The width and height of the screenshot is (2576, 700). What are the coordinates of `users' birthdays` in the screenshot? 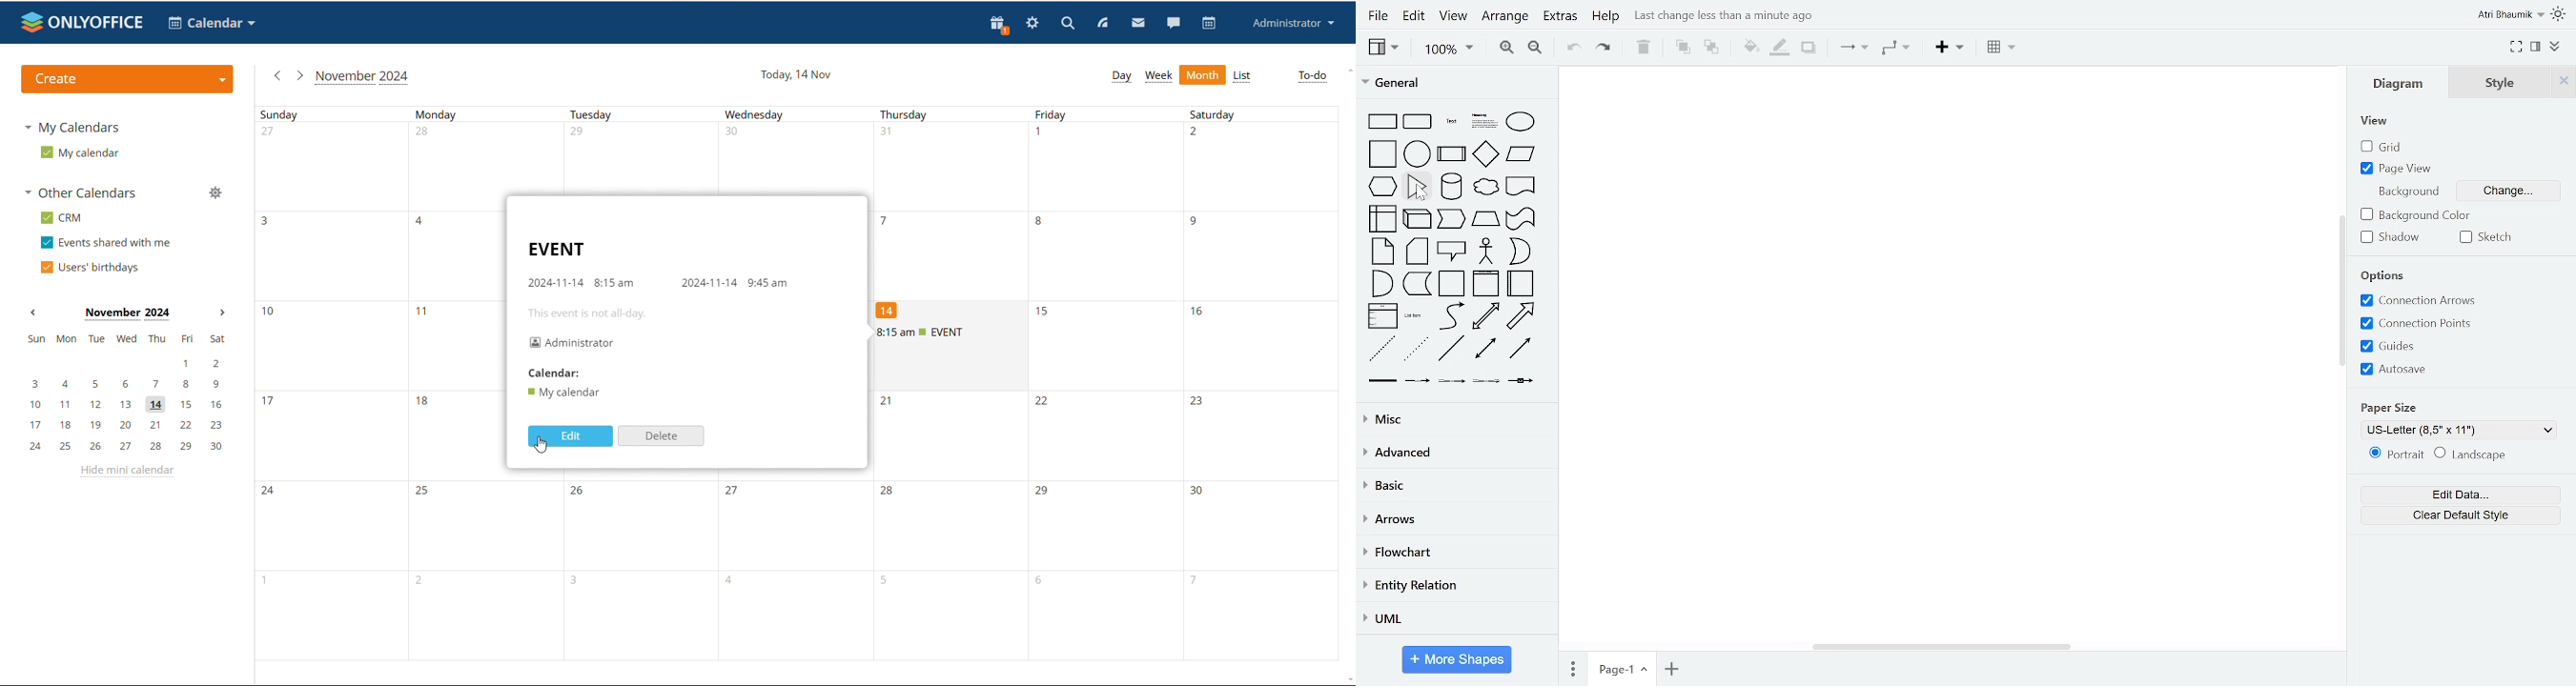 It's located at (90, 267).